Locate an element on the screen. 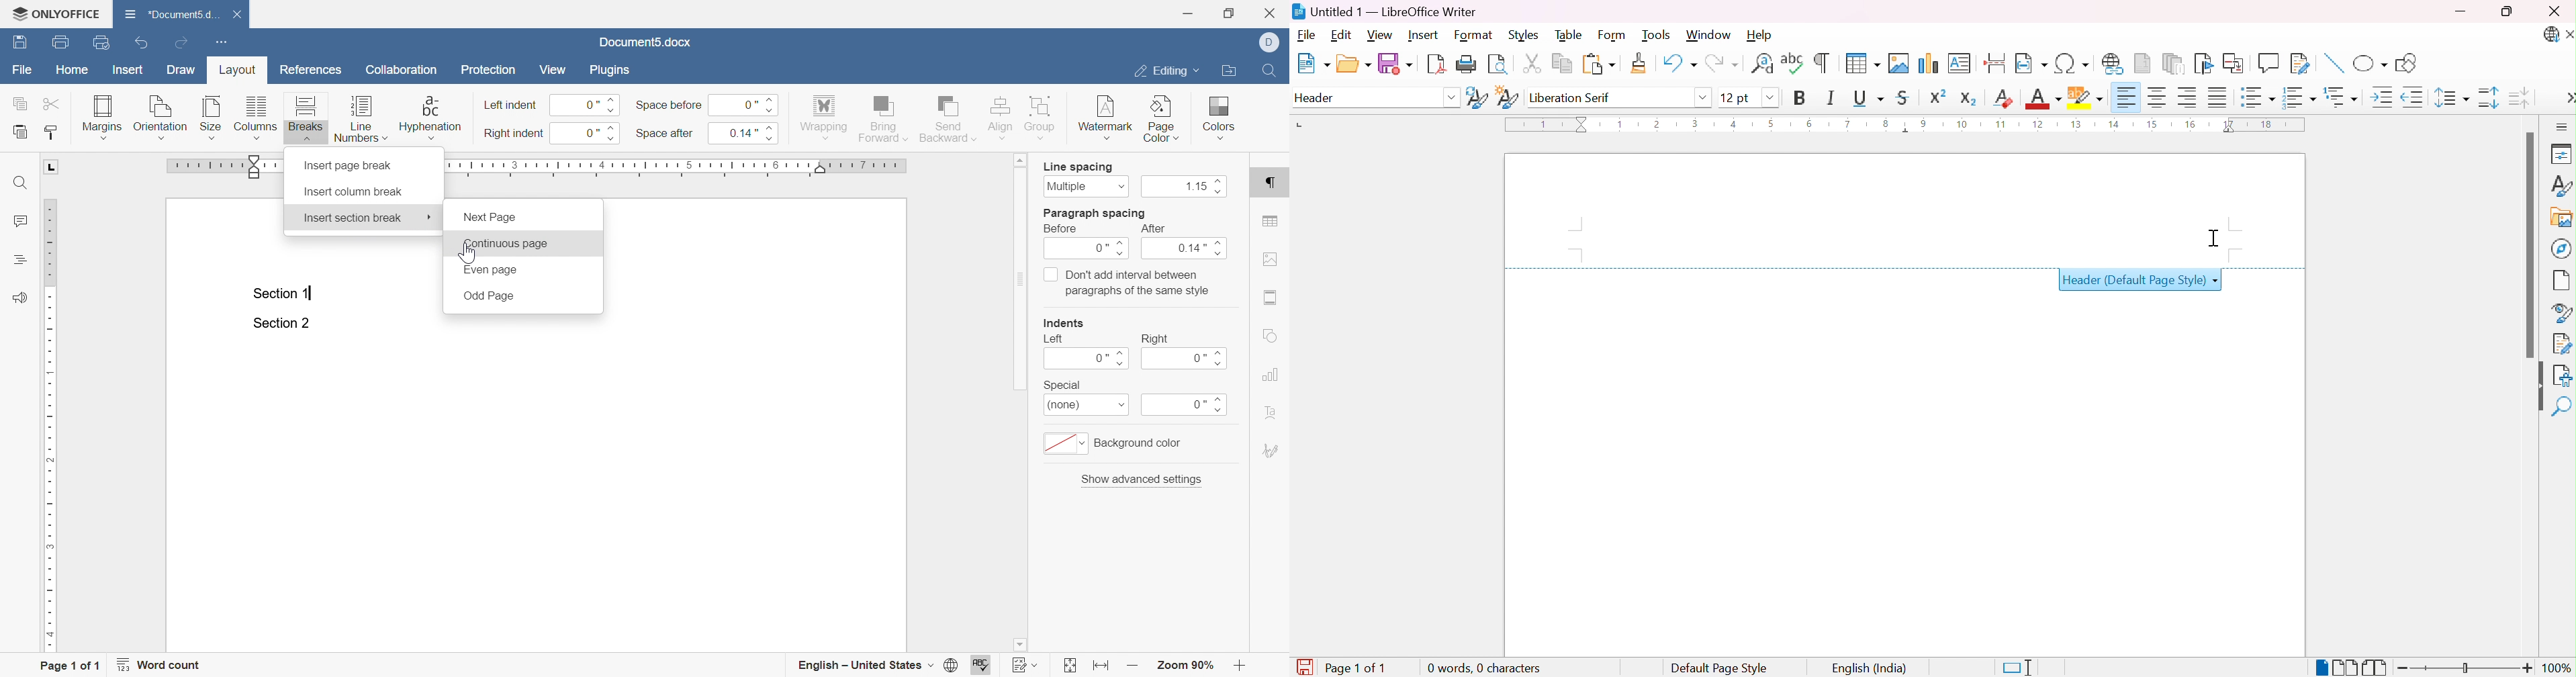 The height and width of the screenshot is (700, 2576). zoom out is located at coordinates (1242, 665).